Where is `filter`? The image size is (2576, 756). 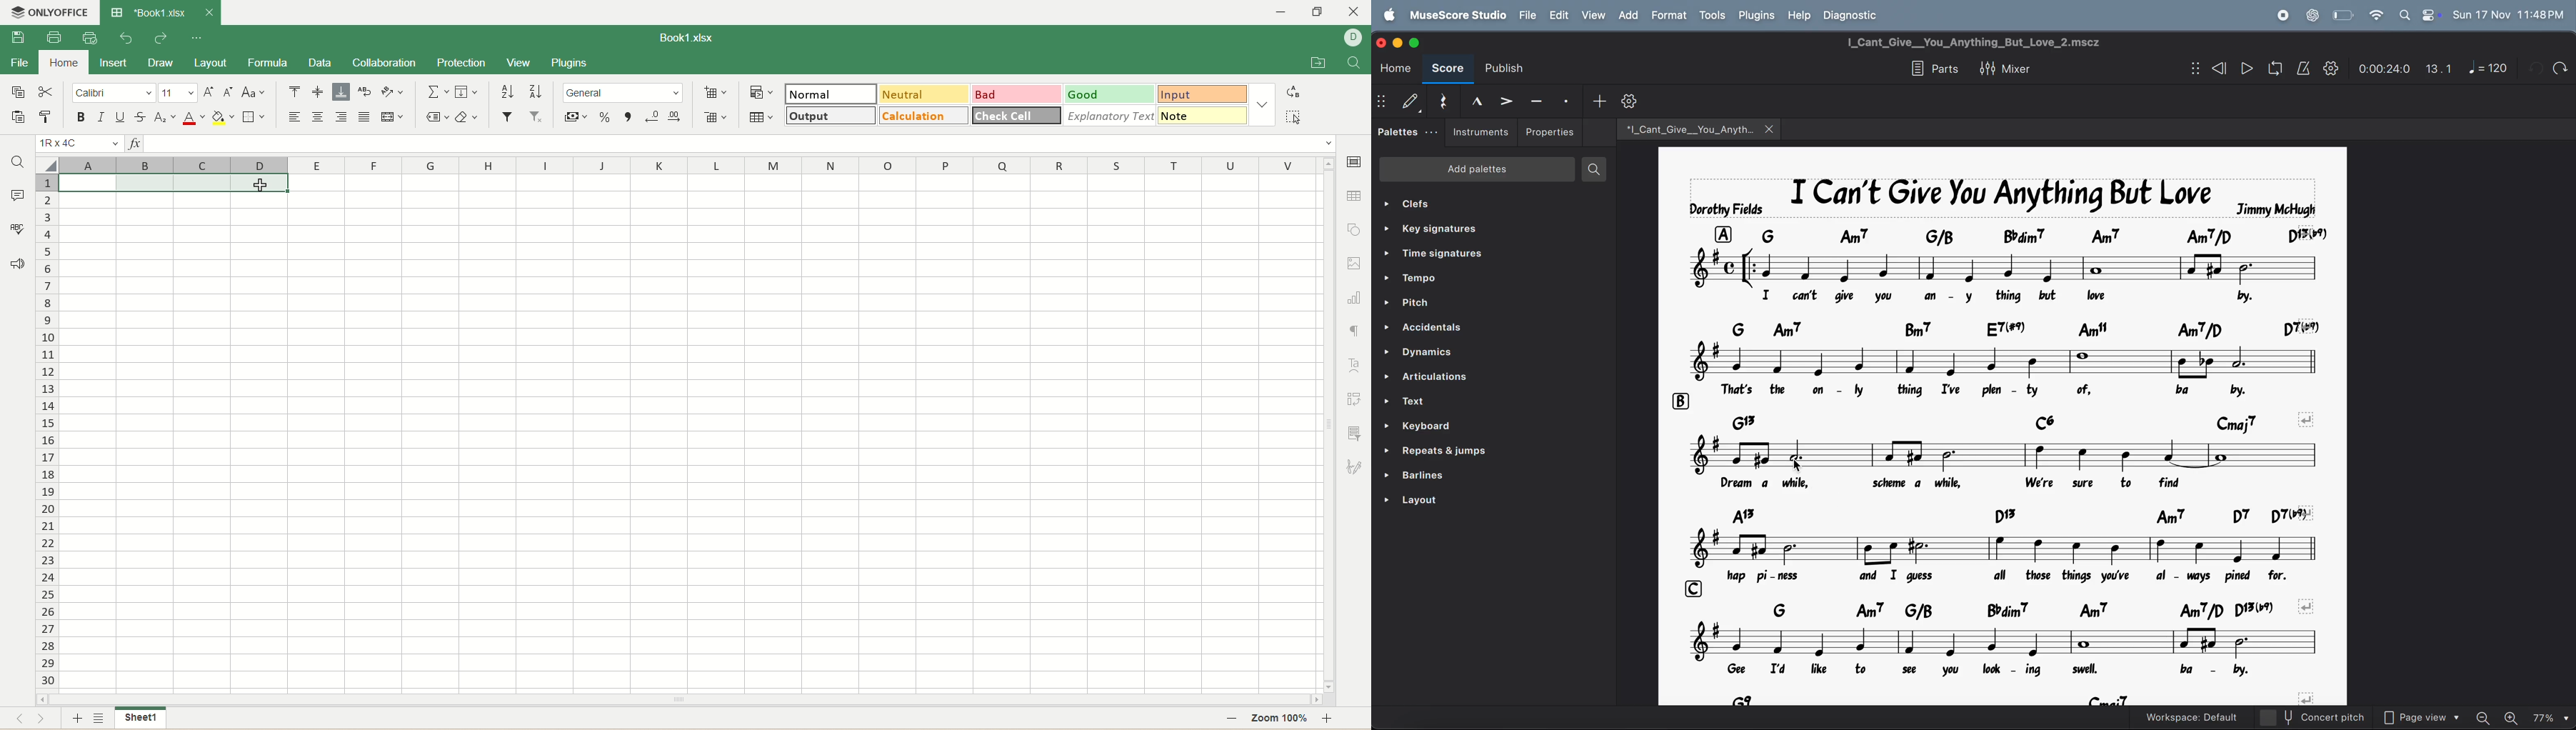
filter is located at coordinates (507, 116).